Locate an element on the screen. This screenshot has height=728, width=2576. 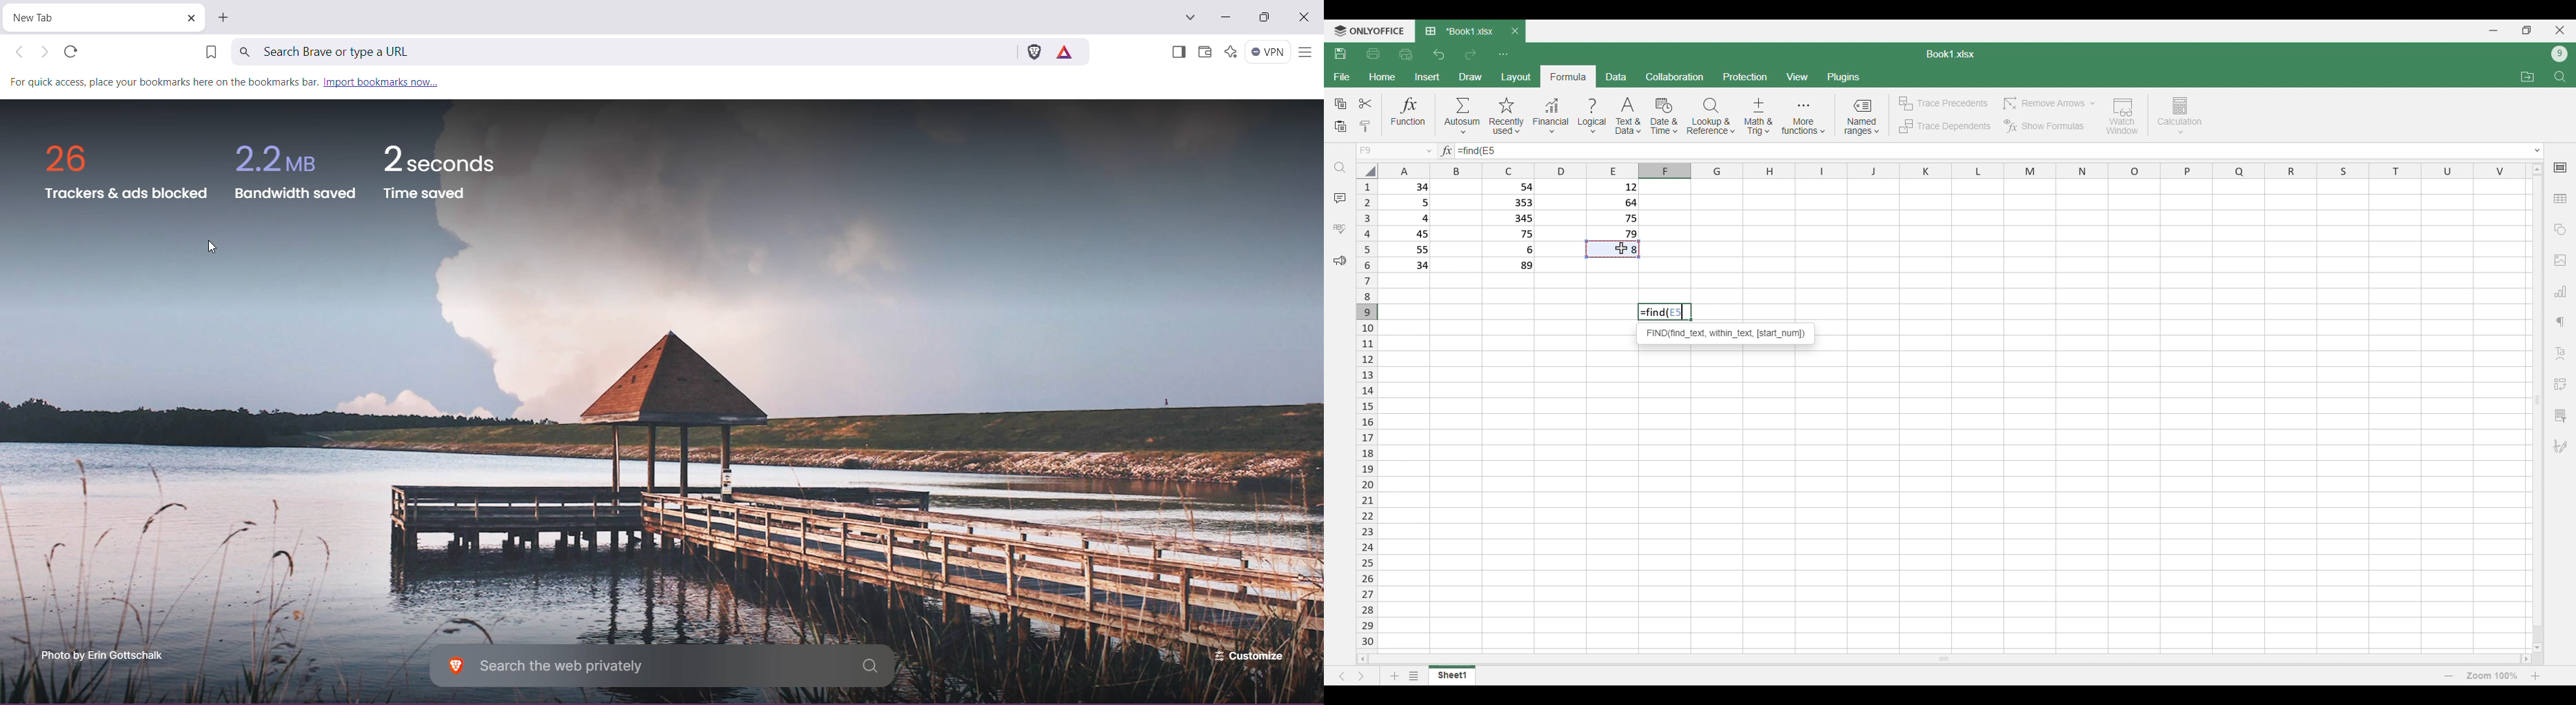
Redo is located at coordinates (1470, 55).